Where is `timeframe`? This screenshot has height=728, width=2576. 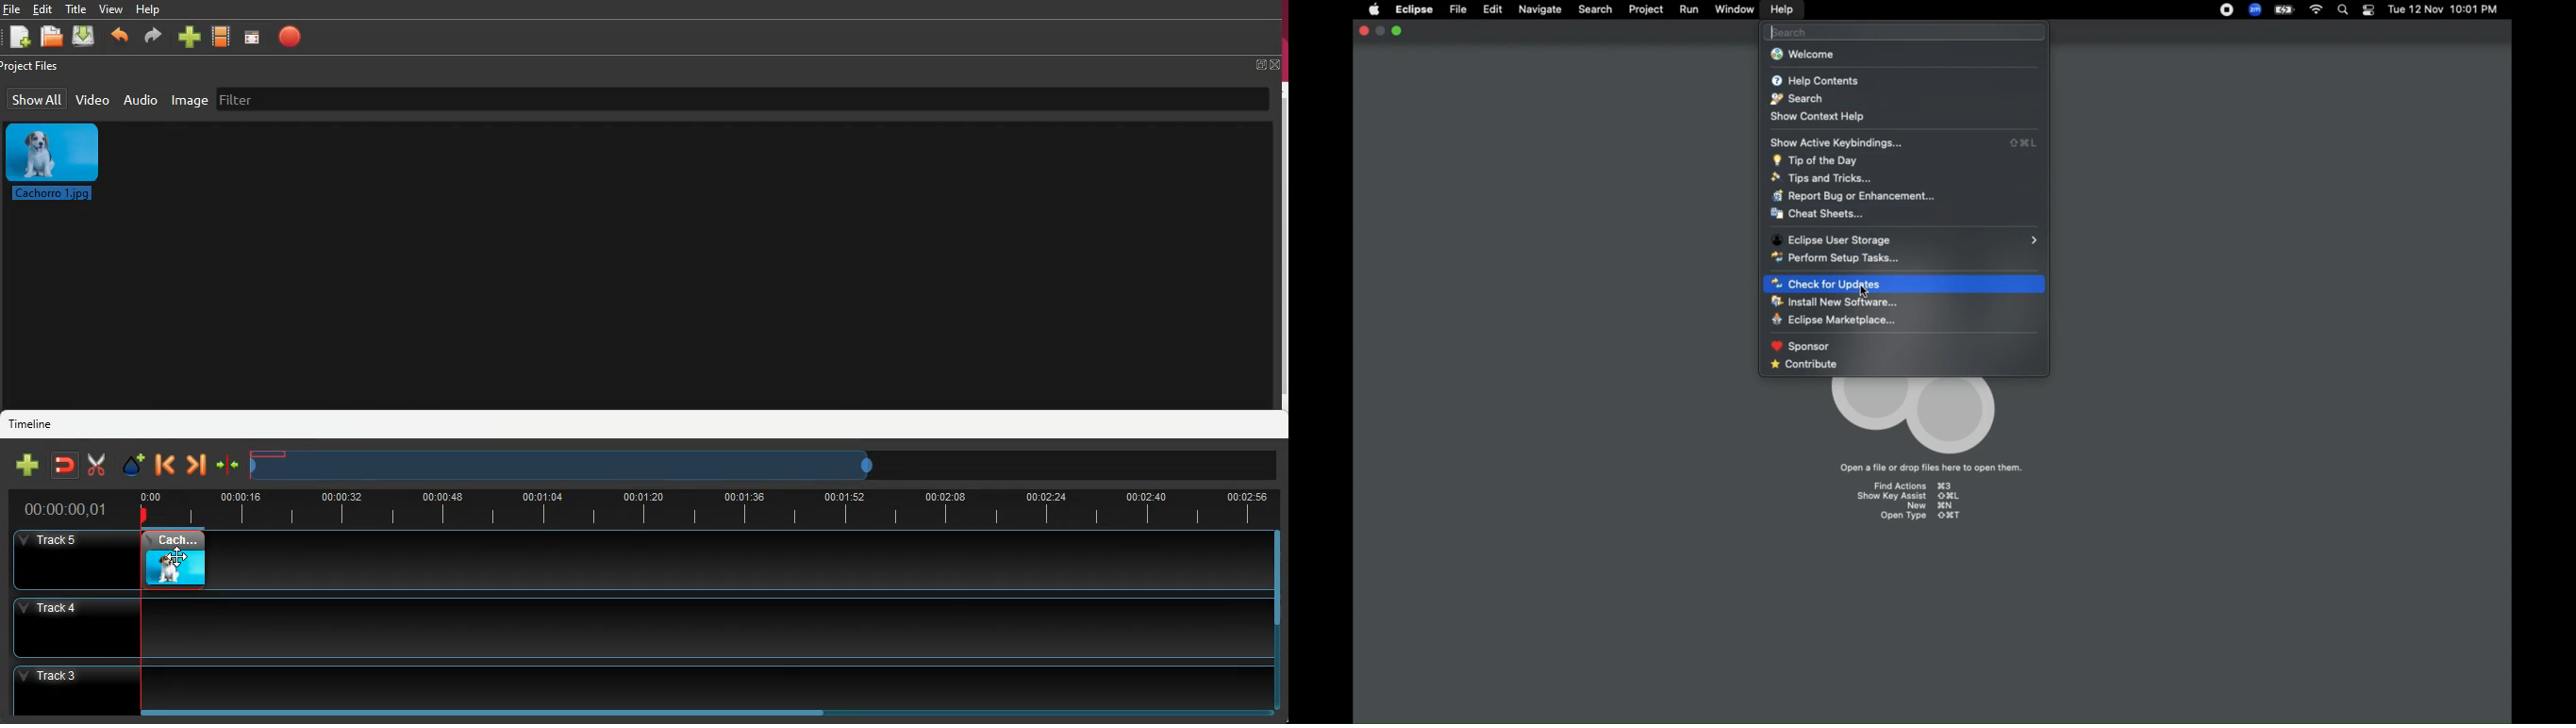 timeframe is located at coordinates (563, 463).